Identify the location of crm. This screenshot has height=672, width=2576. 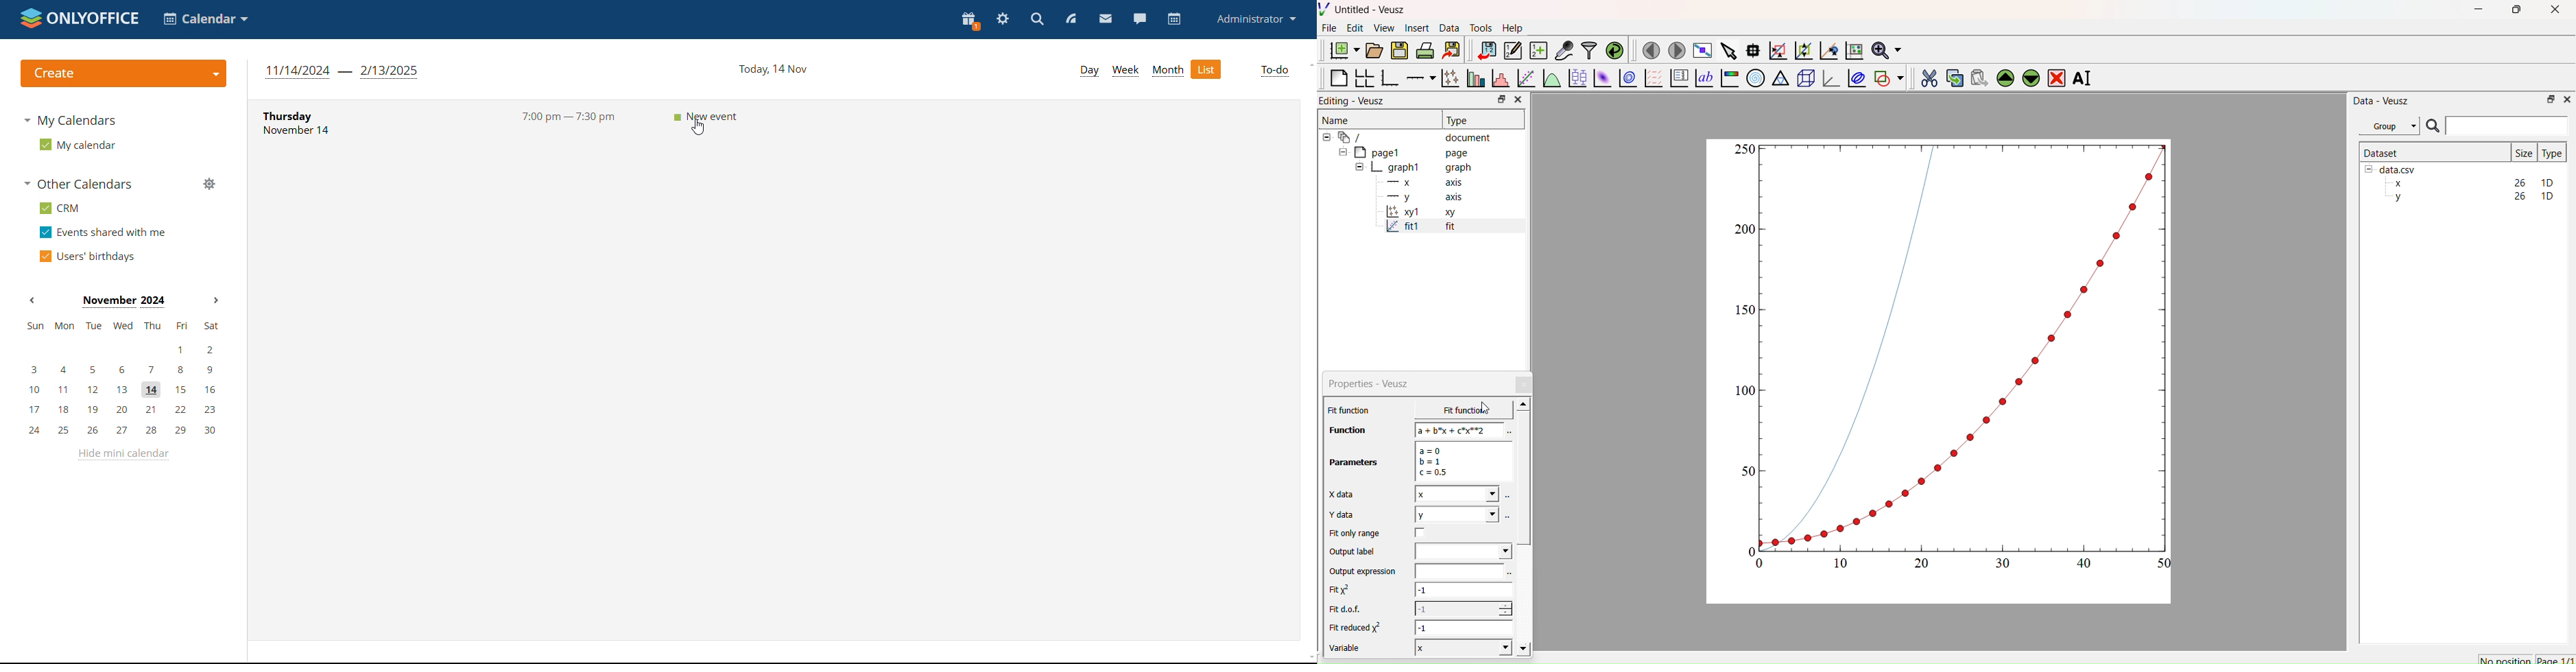
(58, 208).